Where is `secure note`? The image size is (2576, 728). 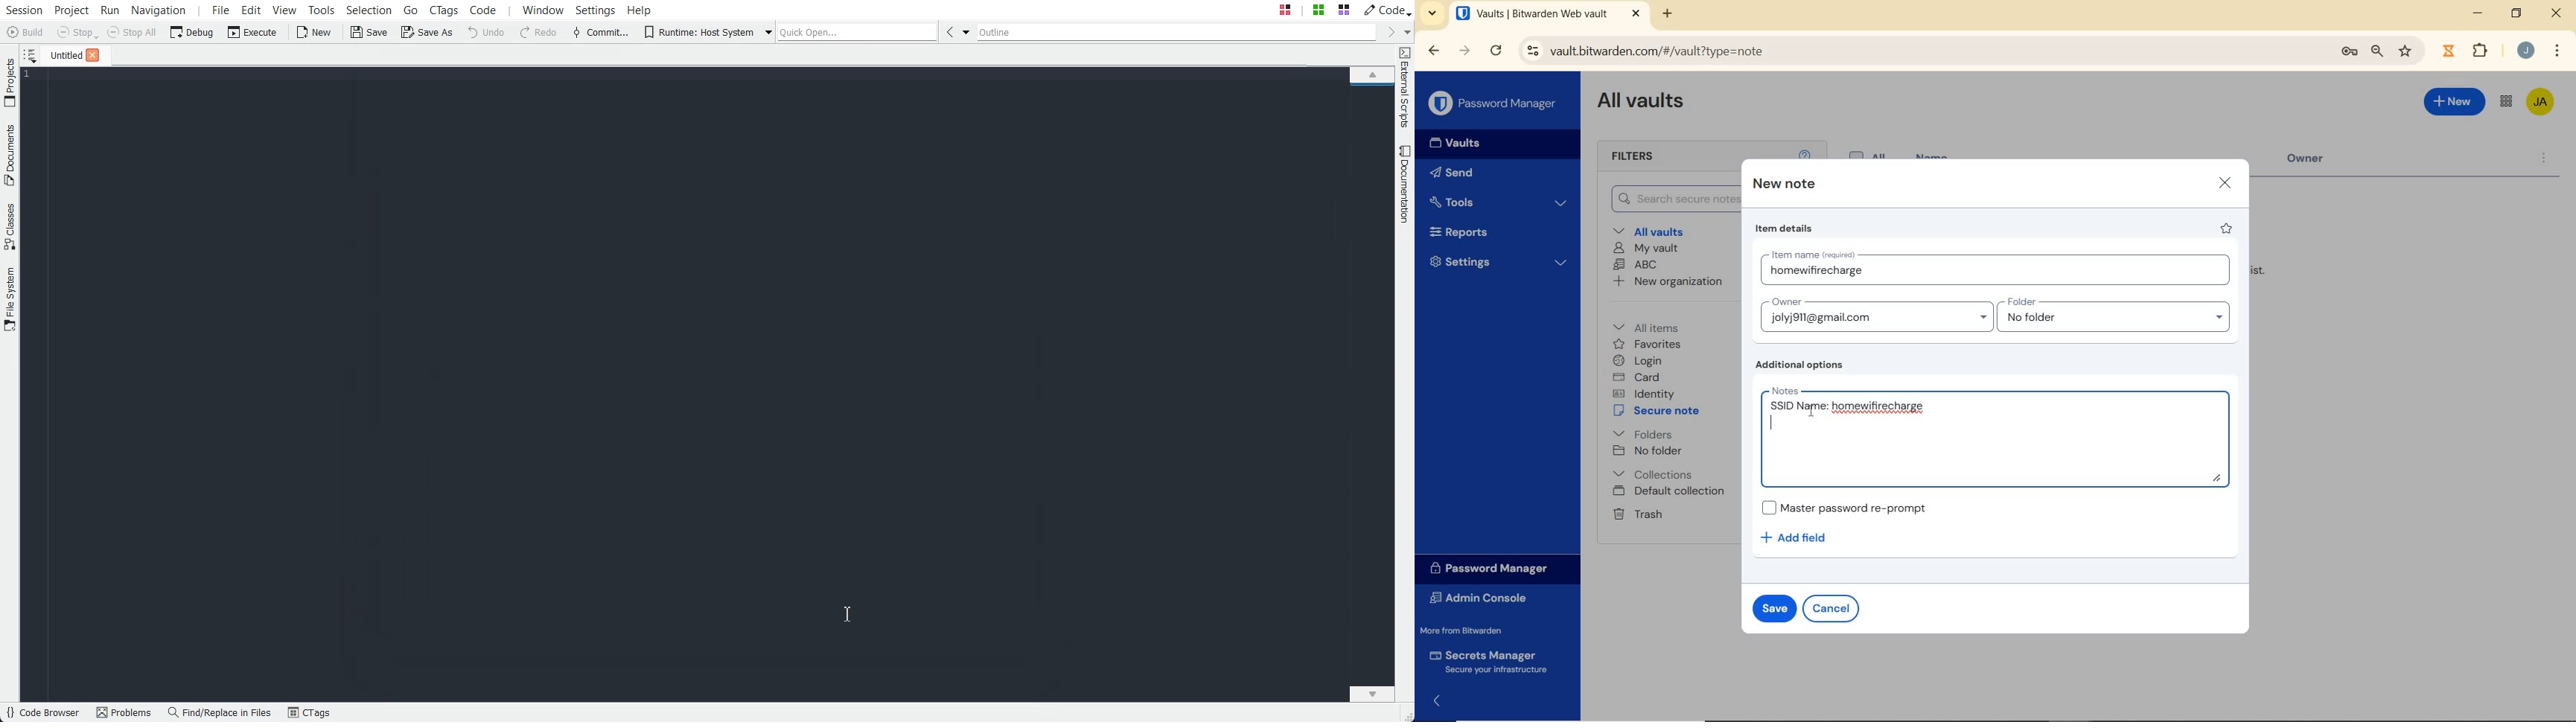 secure note is located at coordinates (1659, 411).